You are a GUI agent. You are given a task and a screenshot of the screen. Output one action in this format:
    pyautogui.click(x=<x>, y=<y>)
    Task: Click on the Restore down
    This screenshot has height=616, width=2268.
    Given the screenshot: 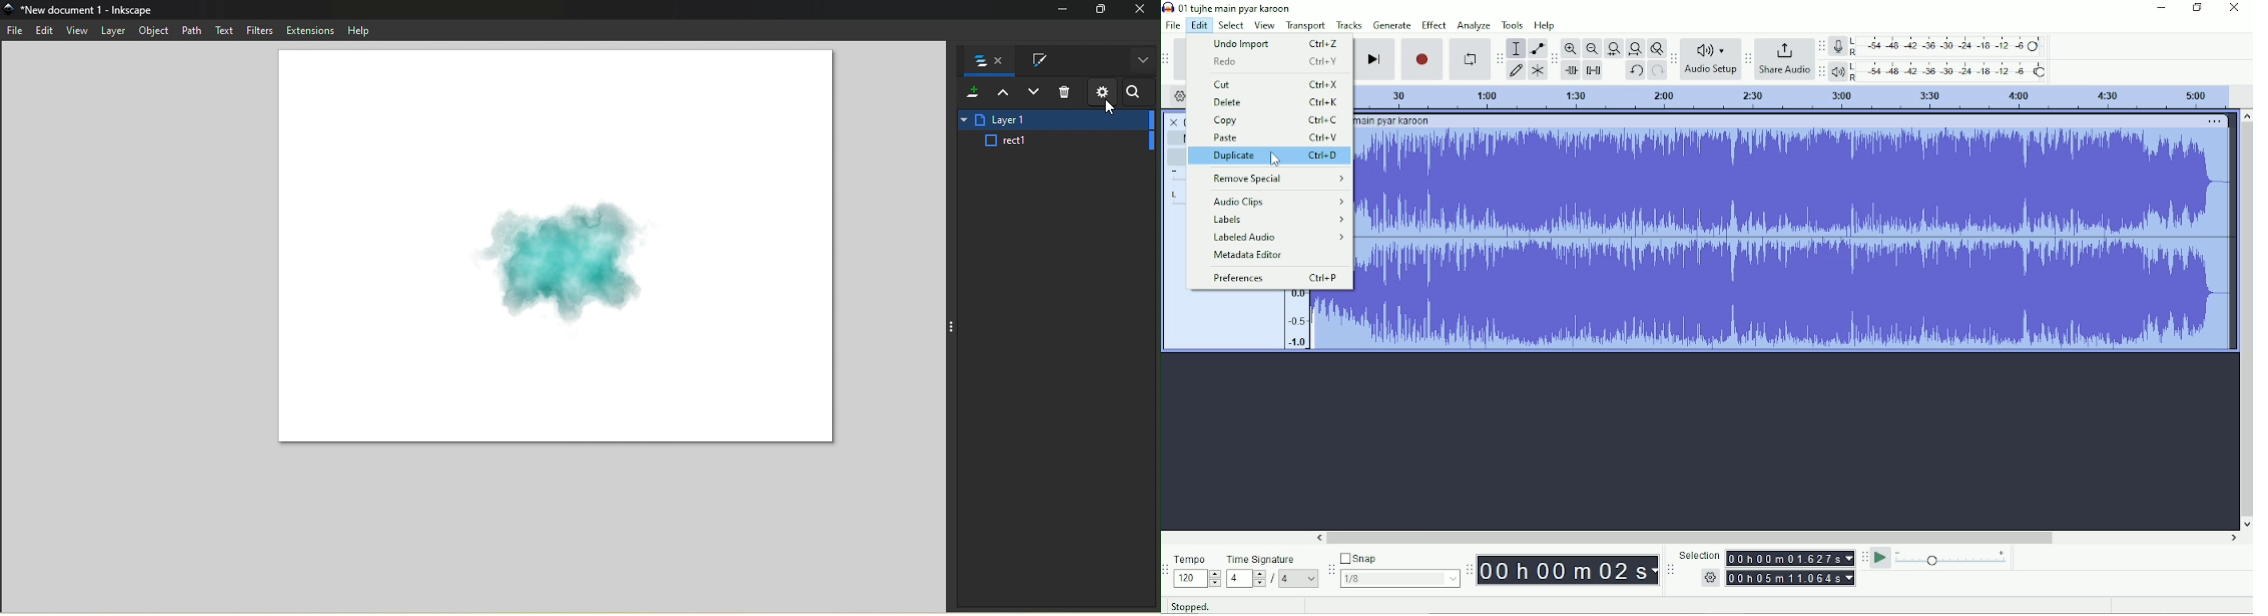 What is the action you would take?
    pyautogui.click(x=2197, y=8)
    